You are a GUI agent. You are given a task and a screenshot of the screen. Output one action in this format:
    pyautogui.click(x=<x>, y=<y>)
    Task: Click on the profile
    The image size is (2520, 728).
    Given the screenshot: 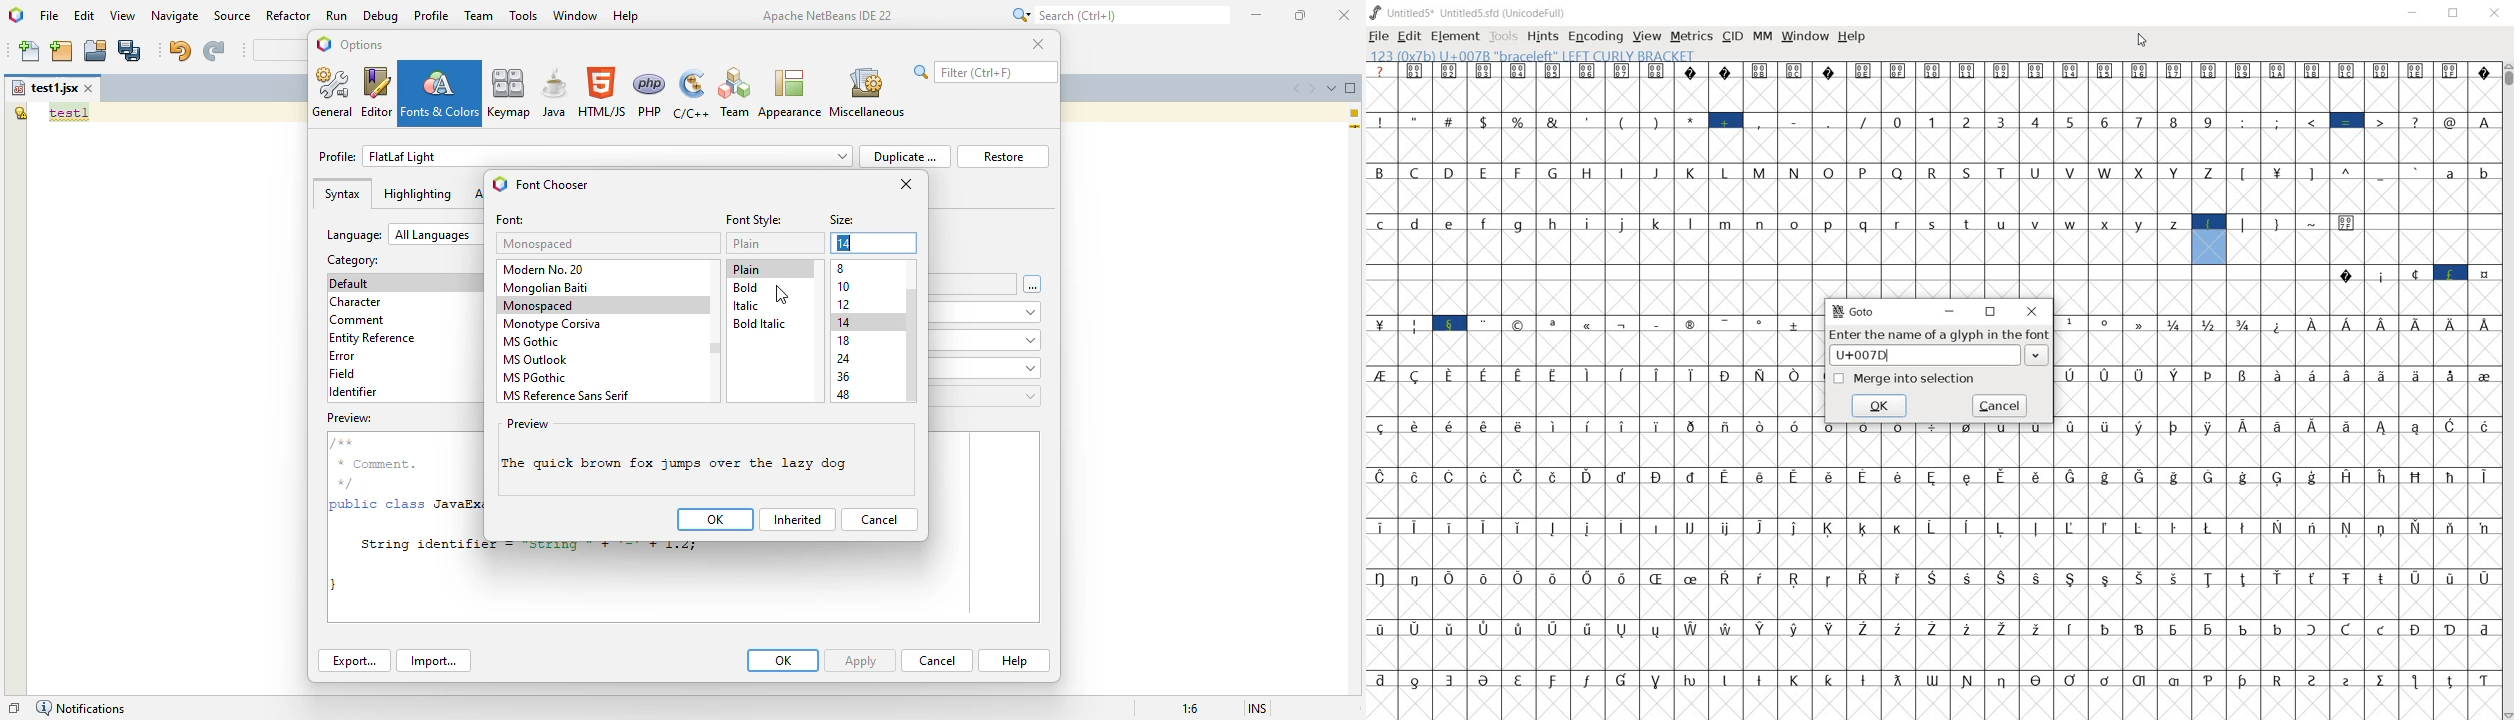 What is the action you would take?
    pyautogui.click(x=586, y=156)
    